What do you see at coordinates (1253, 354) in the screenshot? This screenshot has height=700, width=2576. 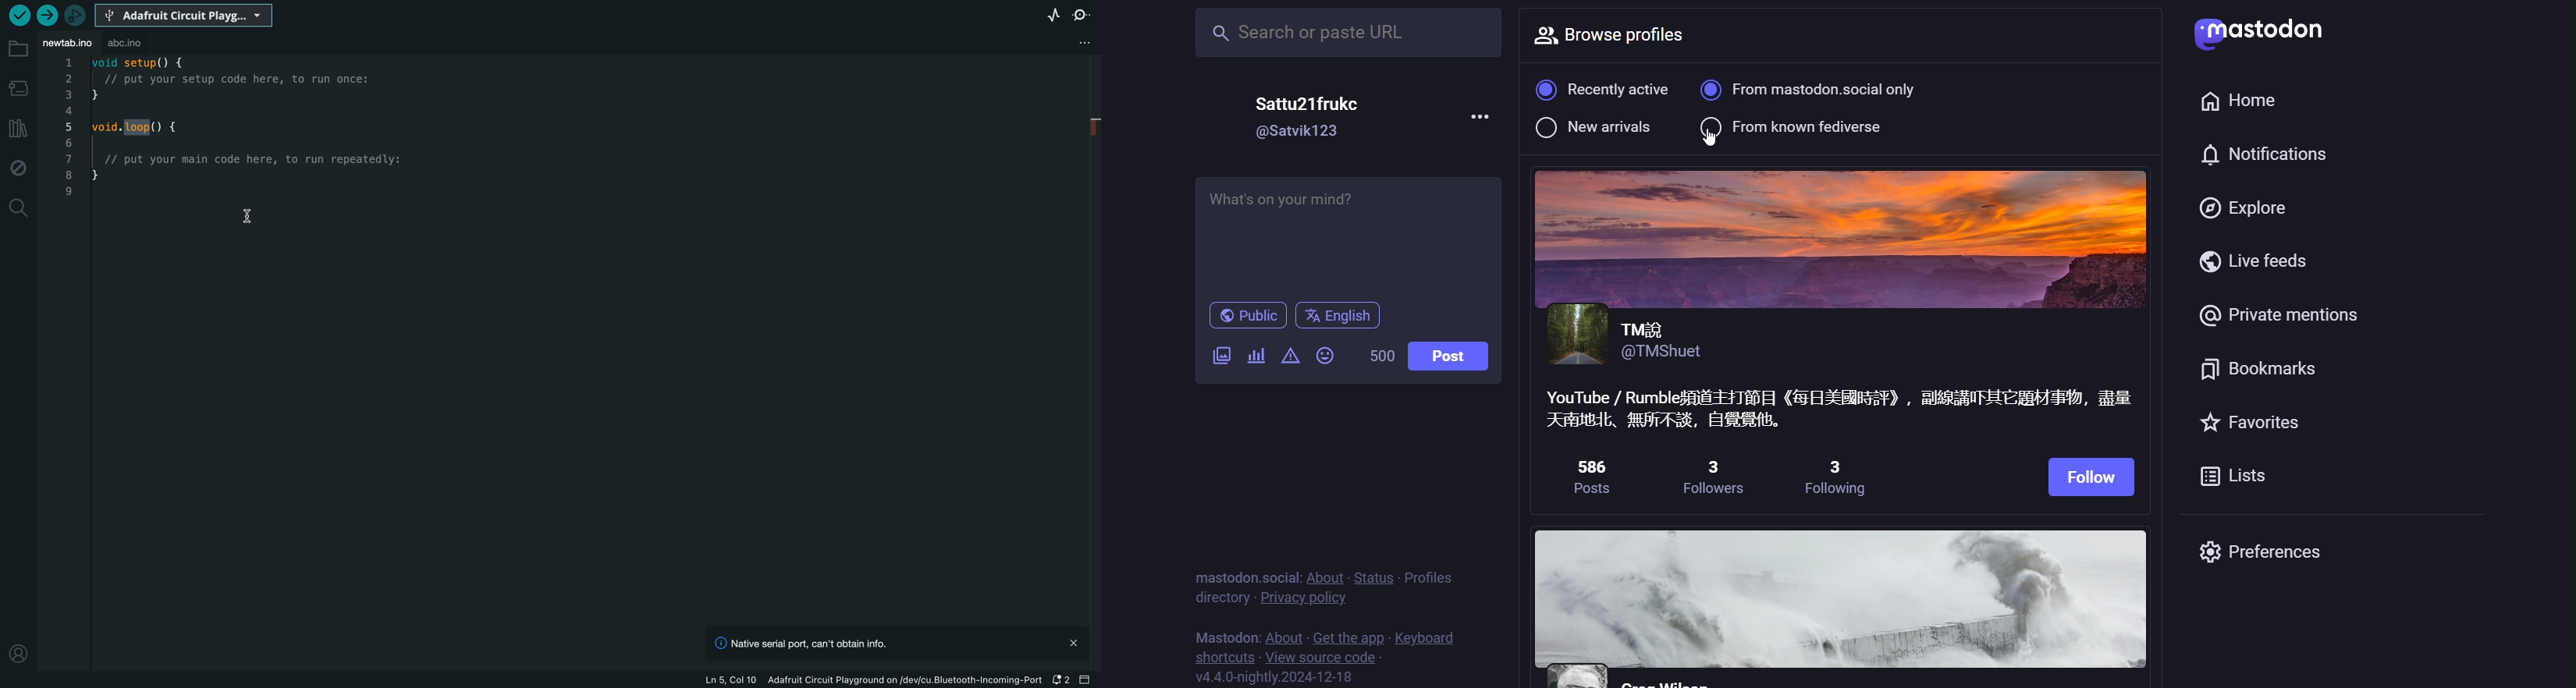 I see `poll` at bounding box center [1253, 354].